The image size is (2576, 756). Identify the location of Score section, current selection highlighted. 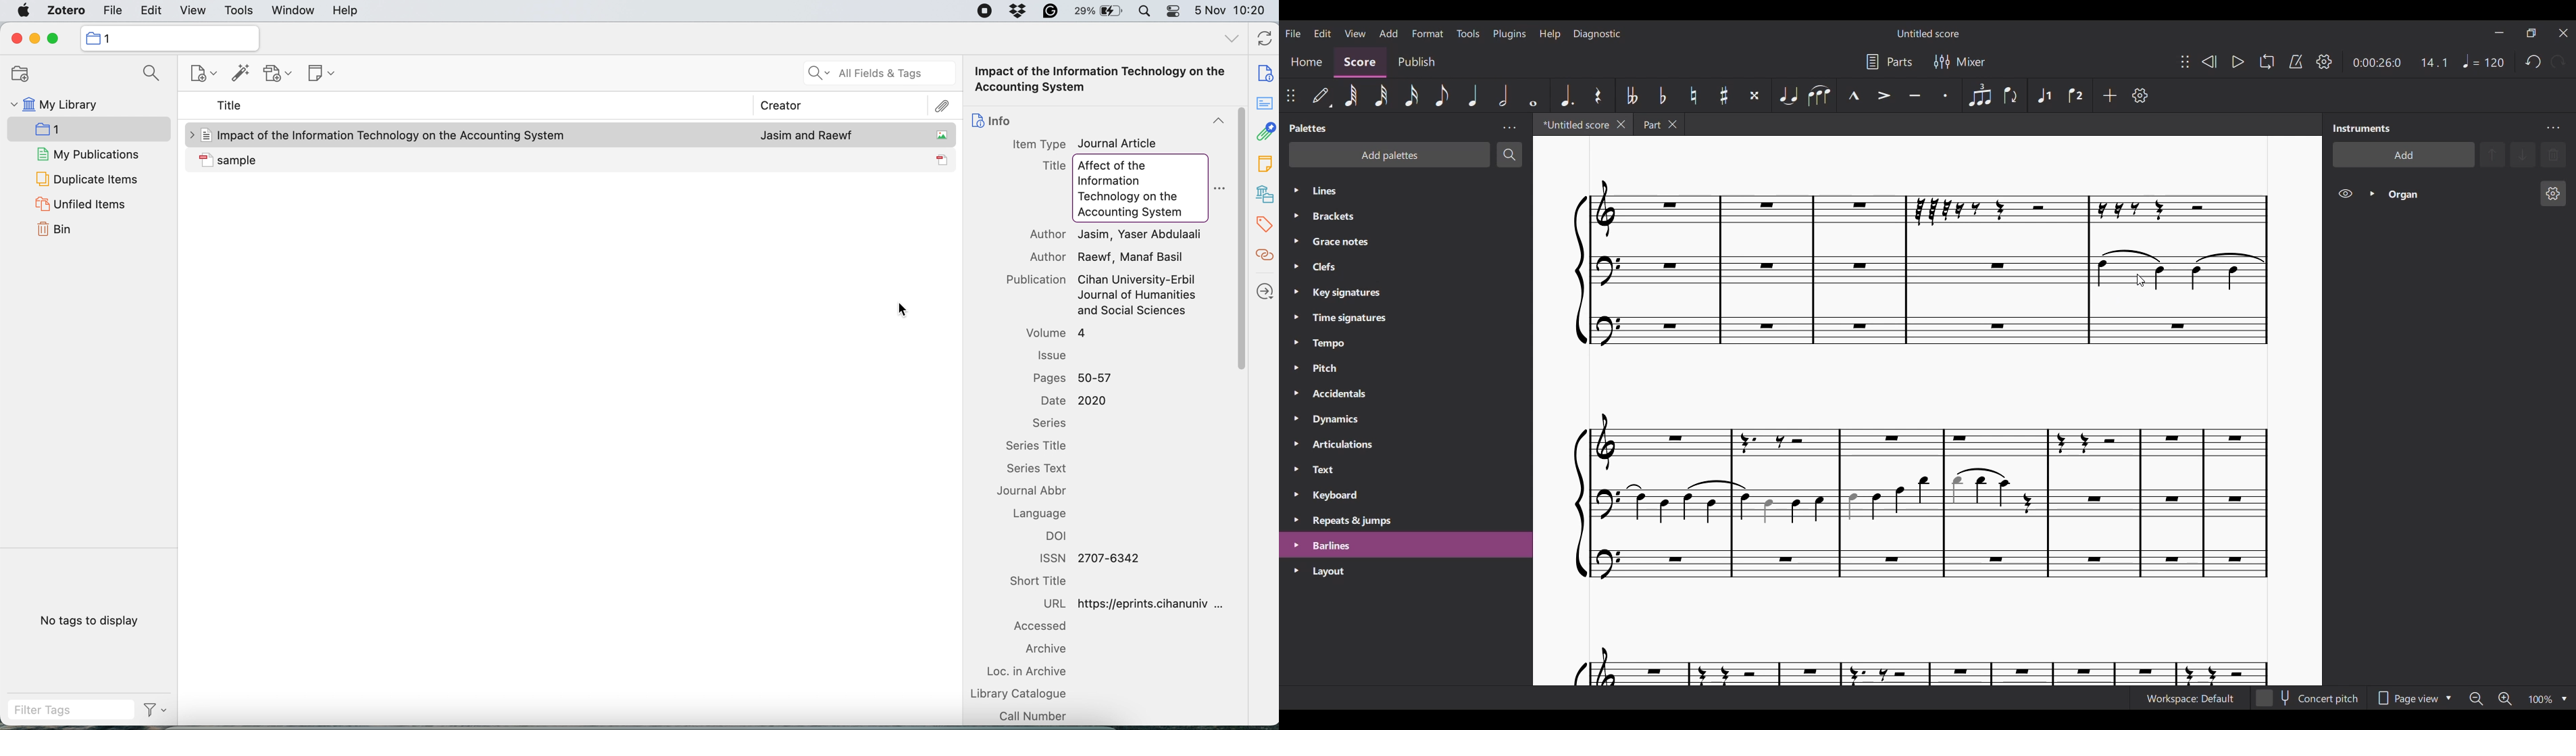
(1360, 62).